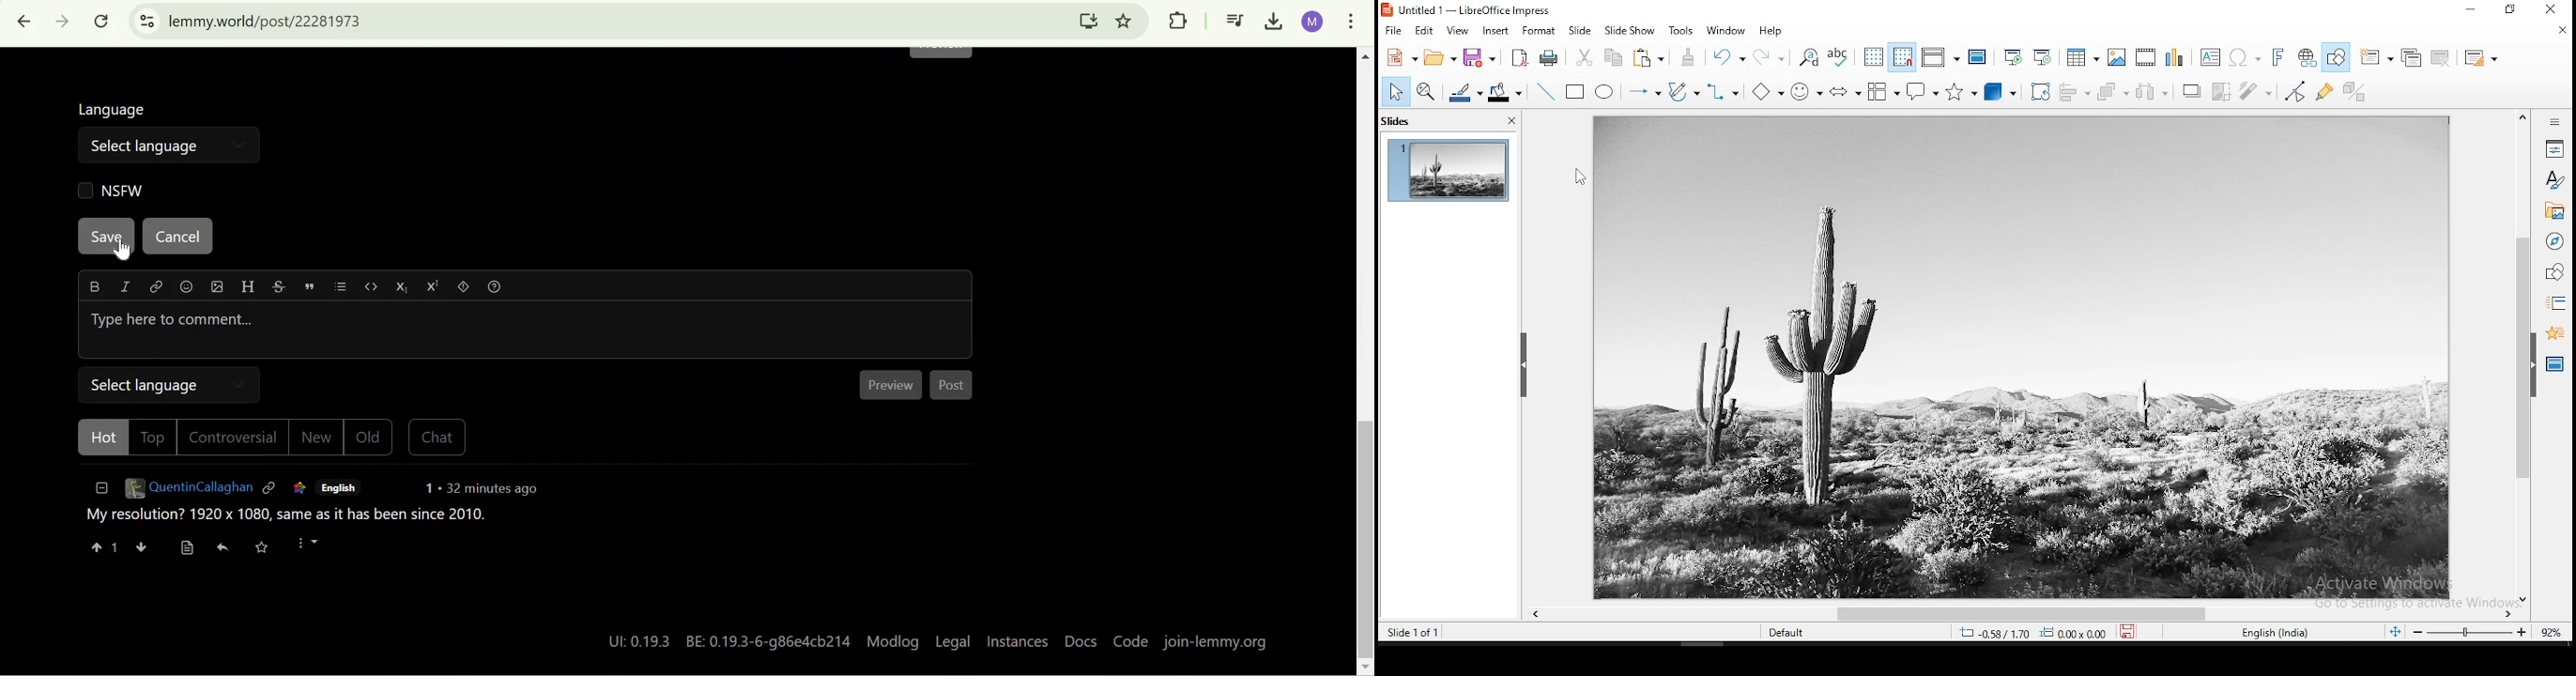 The height and width of the screenshot is (700, 2576). Describe the element at coordinates (1542, 32) in the screenshot. I see `format` at that location.